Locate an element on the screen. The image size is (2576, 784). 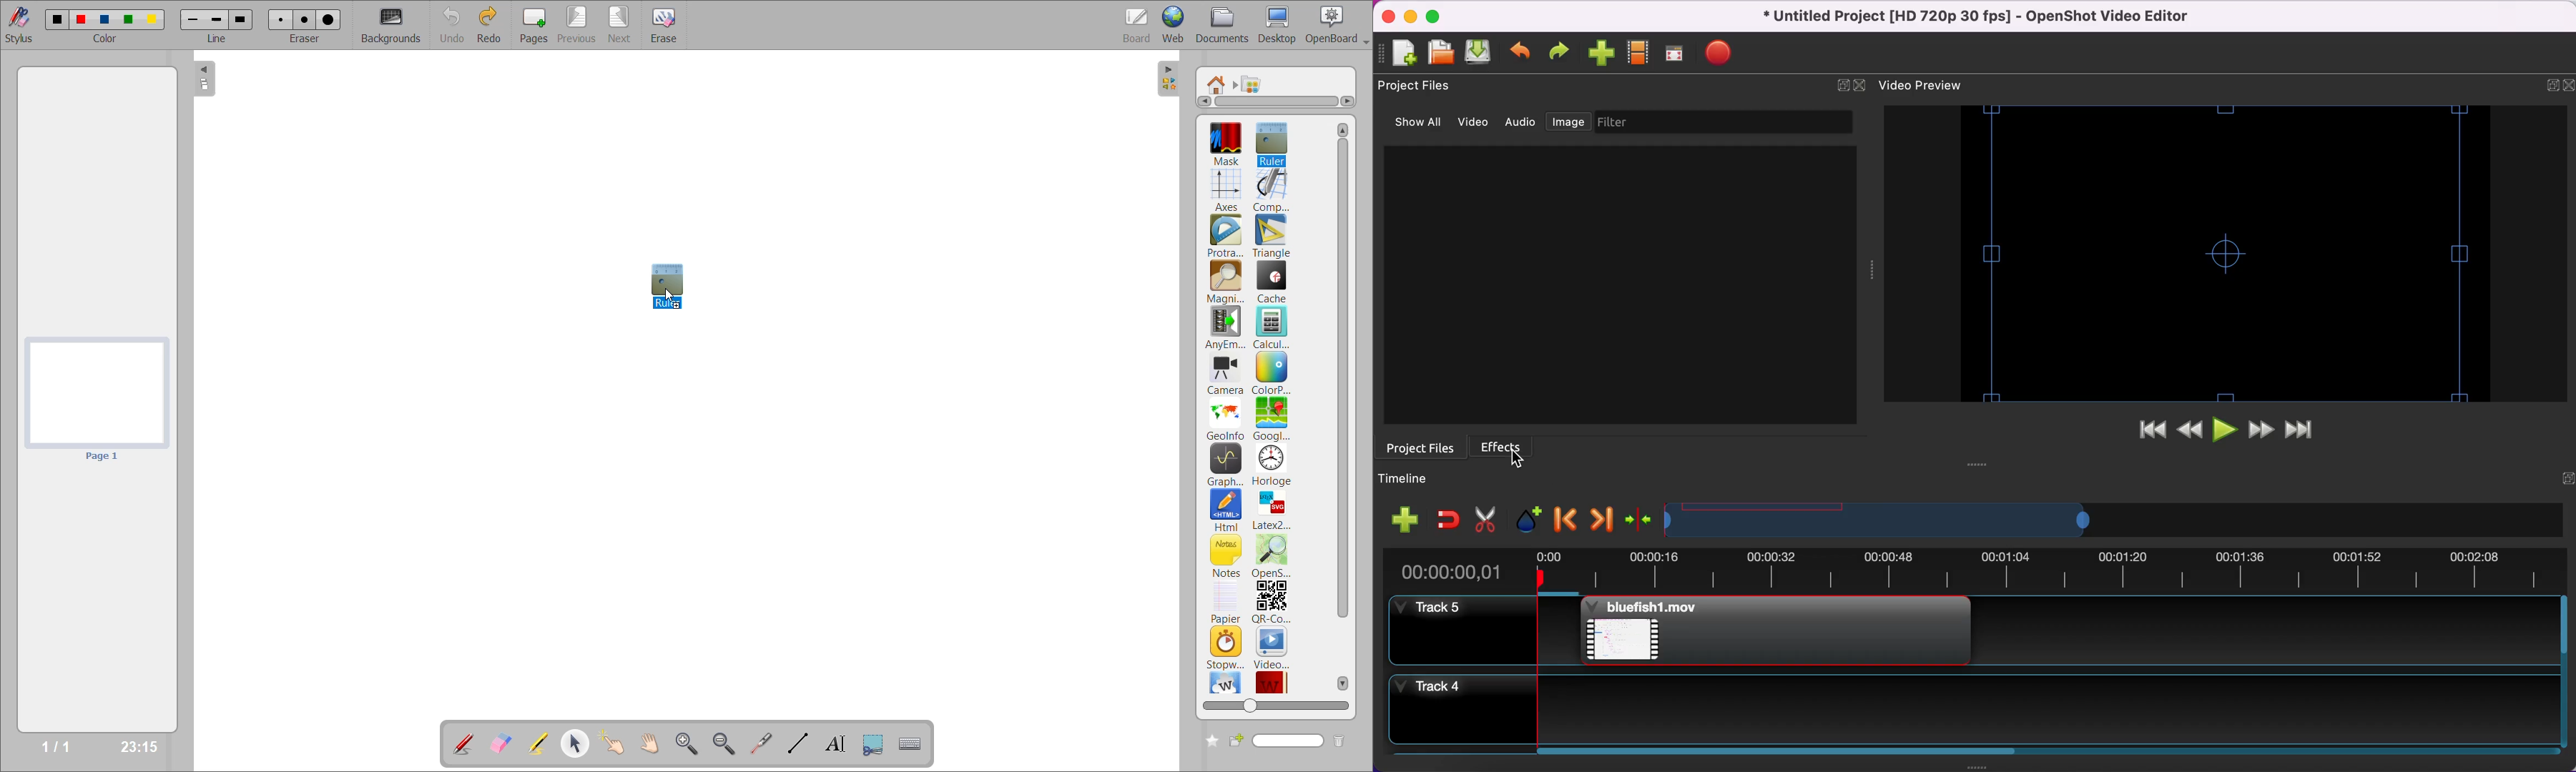
export video is located at coordinates (1721, 55).